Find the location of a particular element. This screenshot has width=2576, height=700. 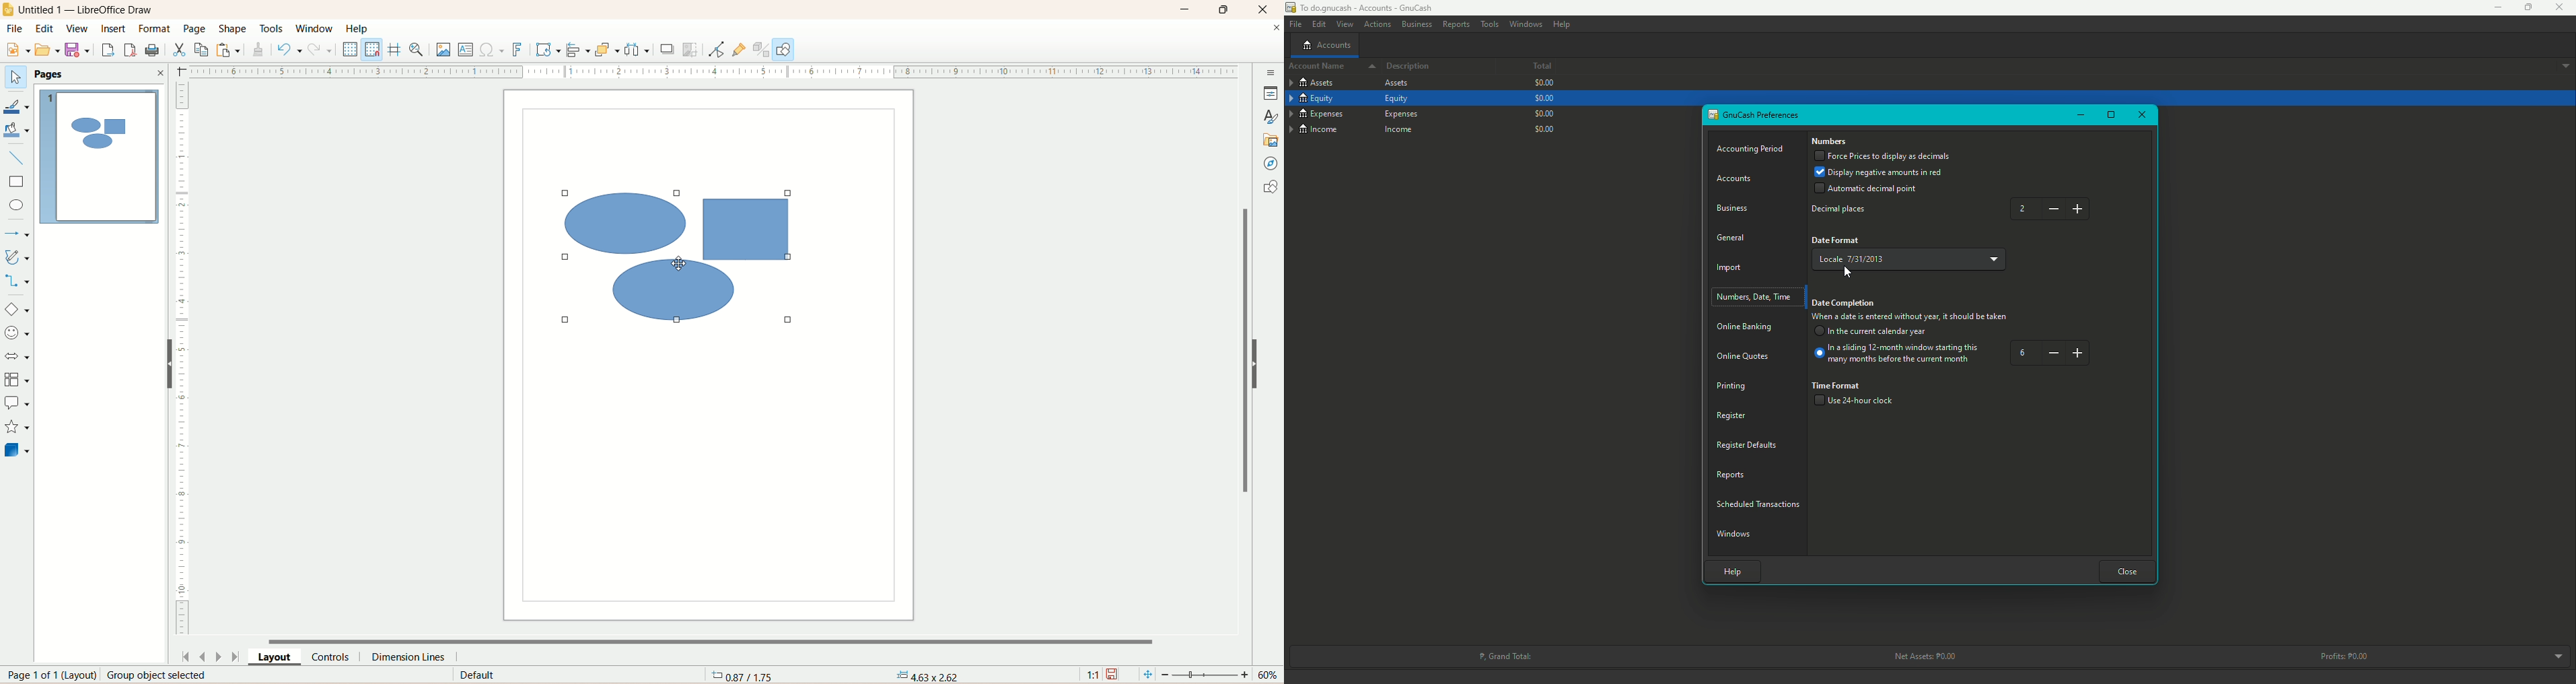

title is located at coordinates (94, 12).